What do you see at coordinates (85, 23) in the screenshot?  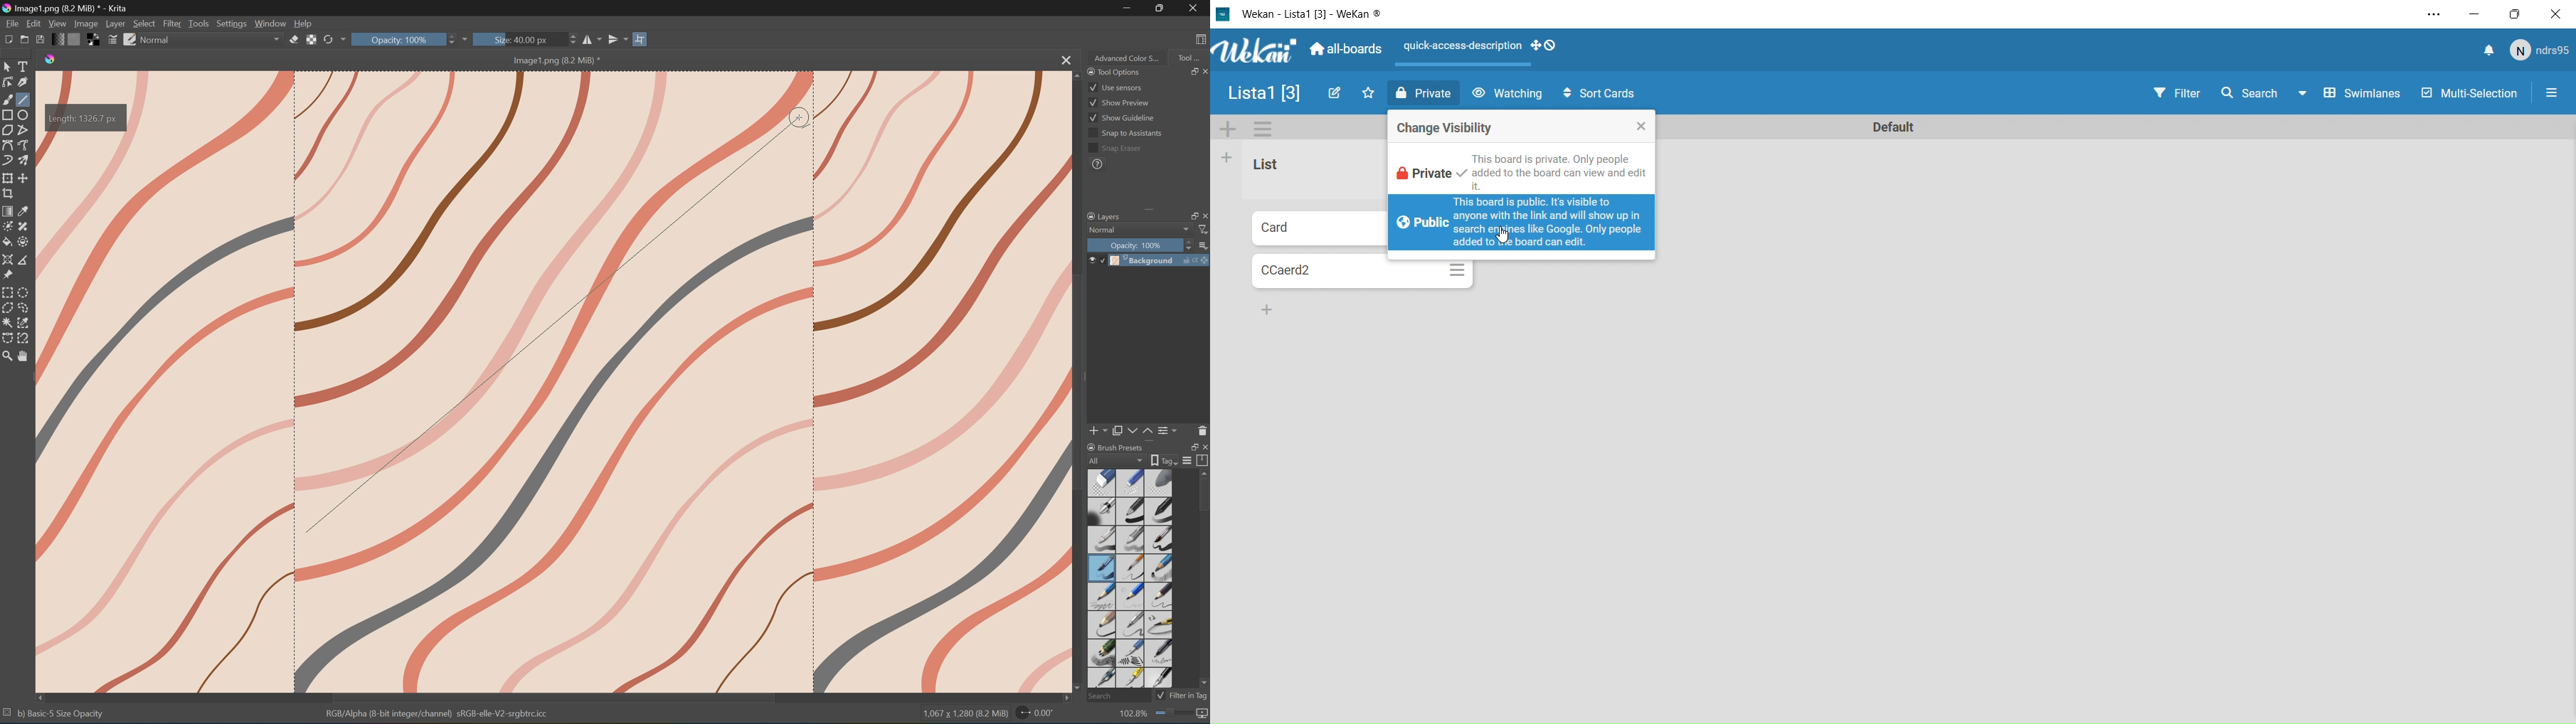 I see `Image` at bounding box center [85, 23].